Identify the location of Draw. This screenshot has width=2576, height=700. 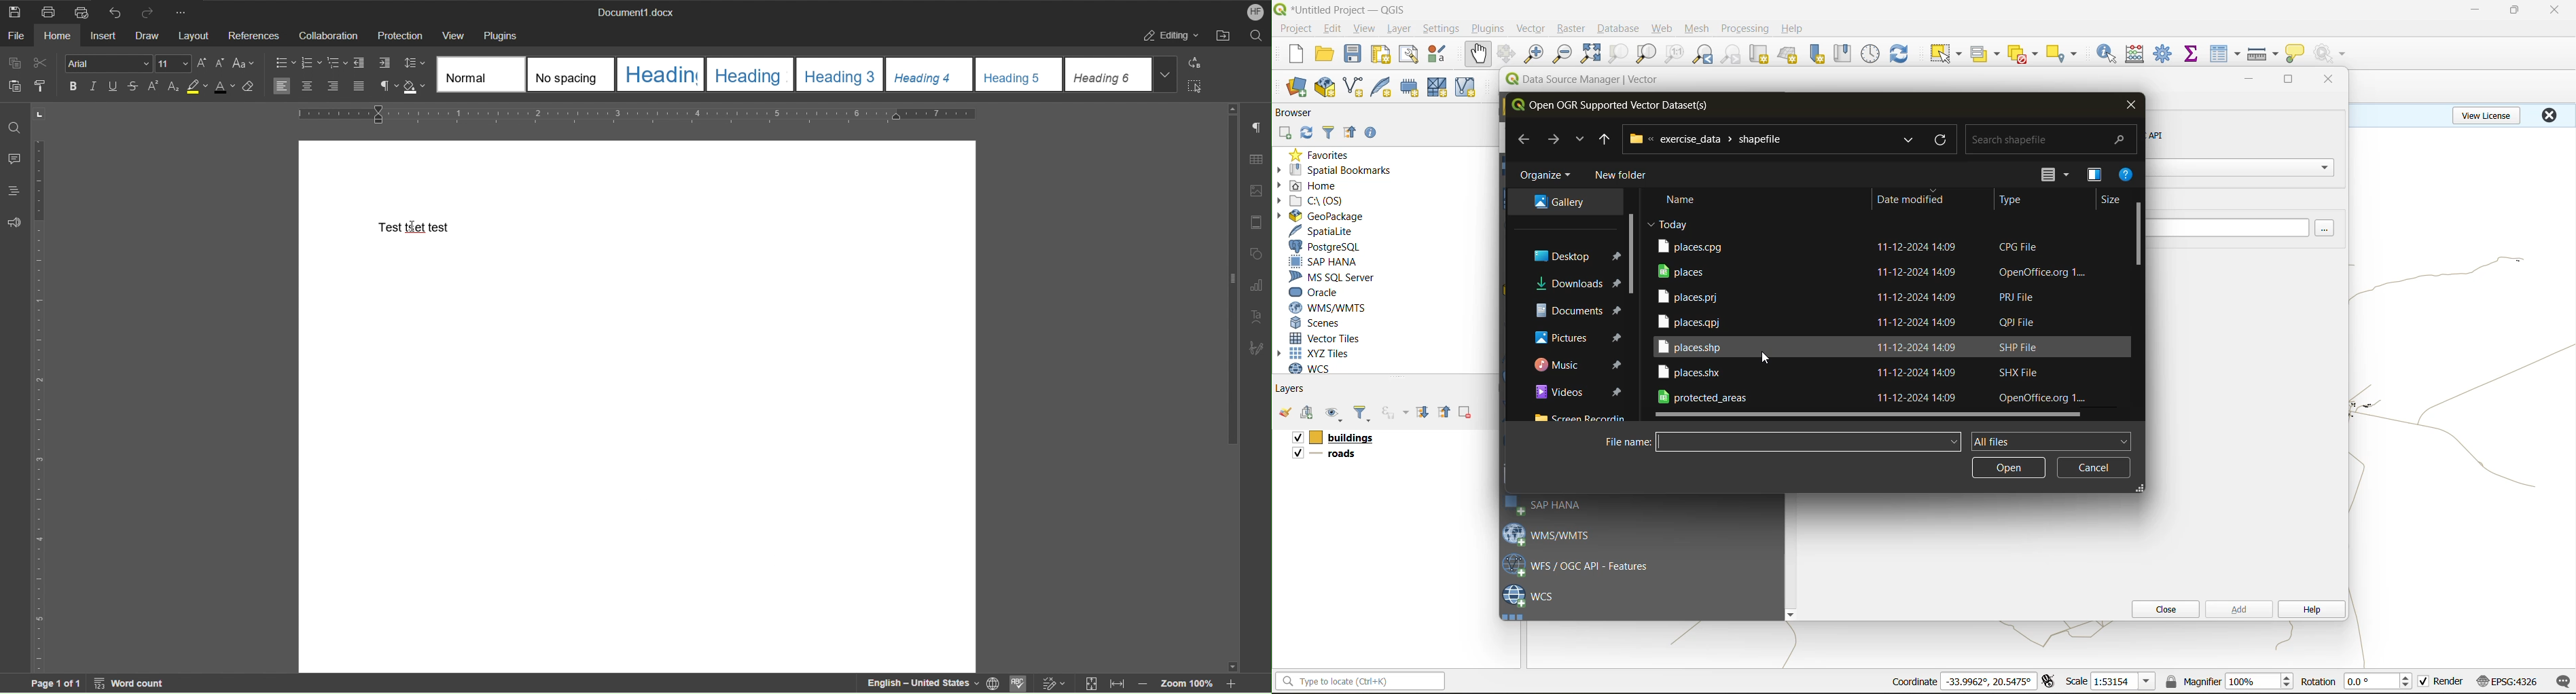
(149, 36).